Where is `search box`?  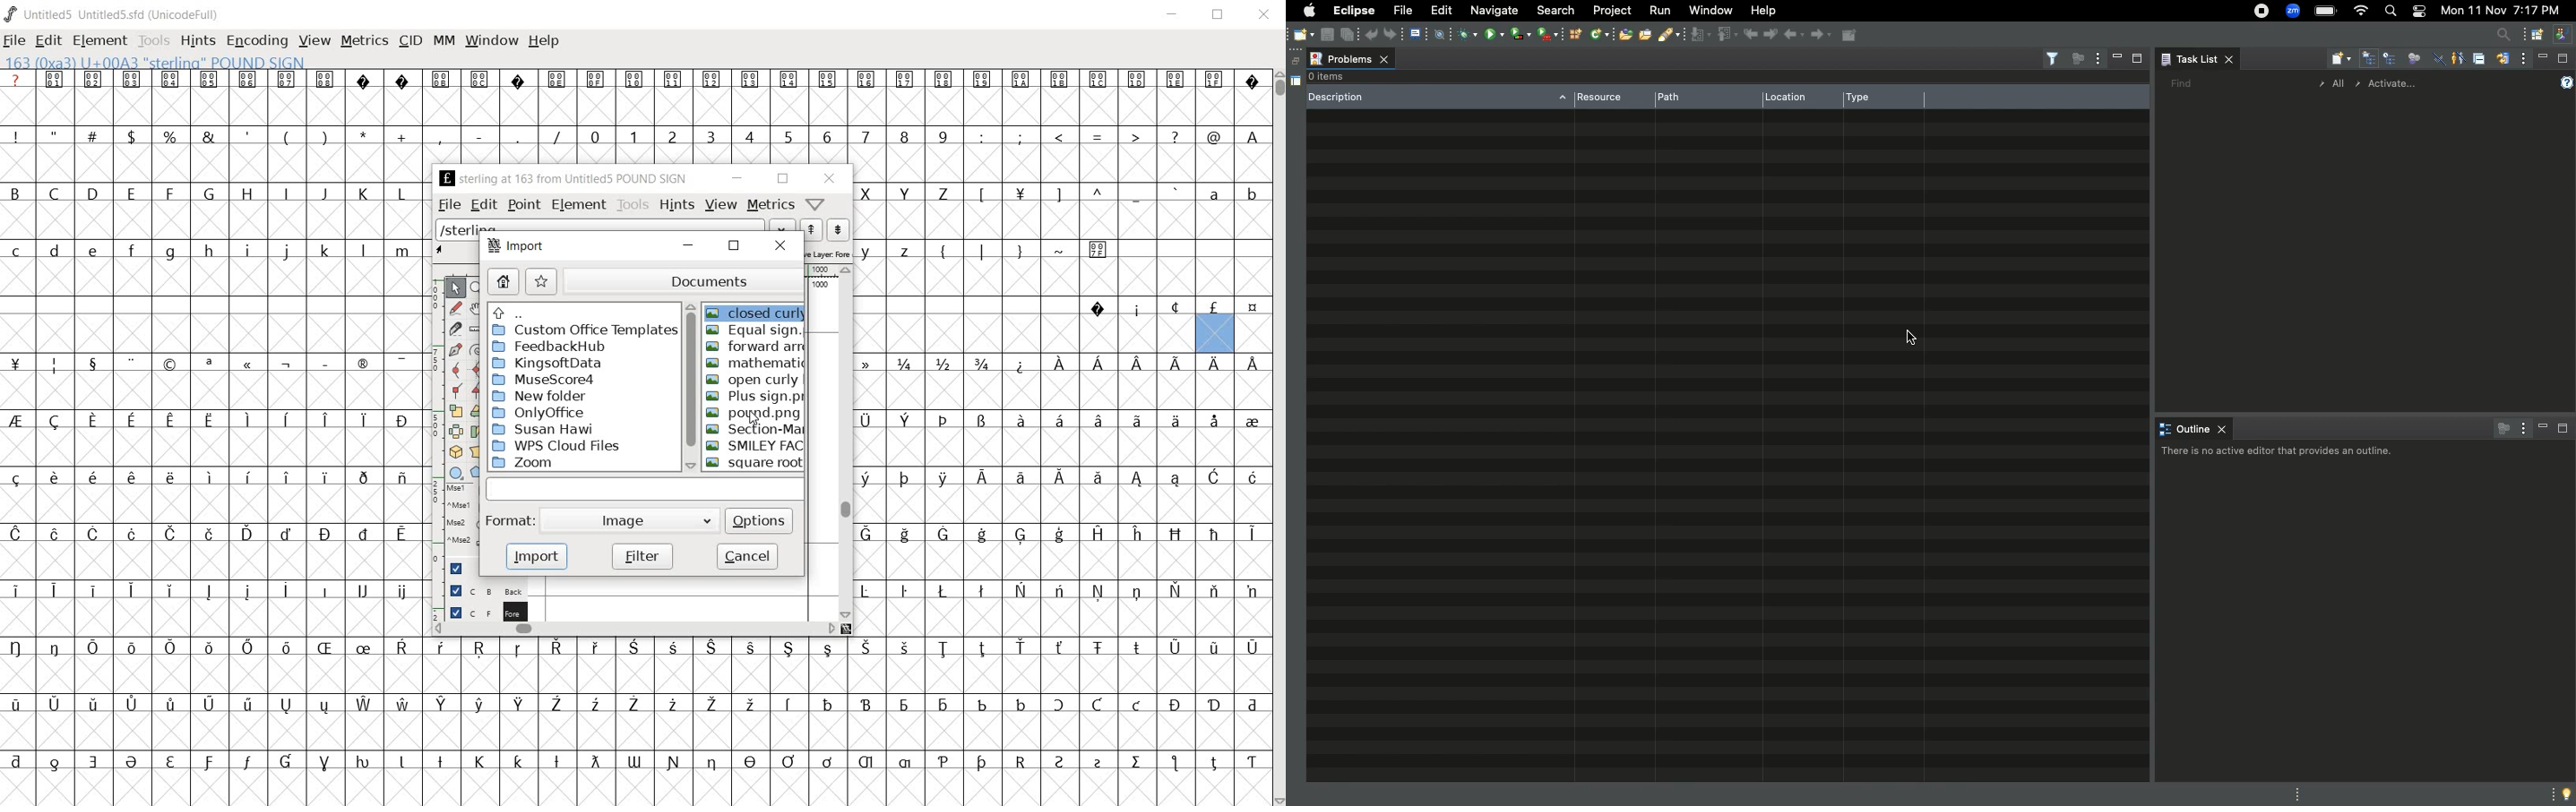
search box is located at coordinates (645, 488).